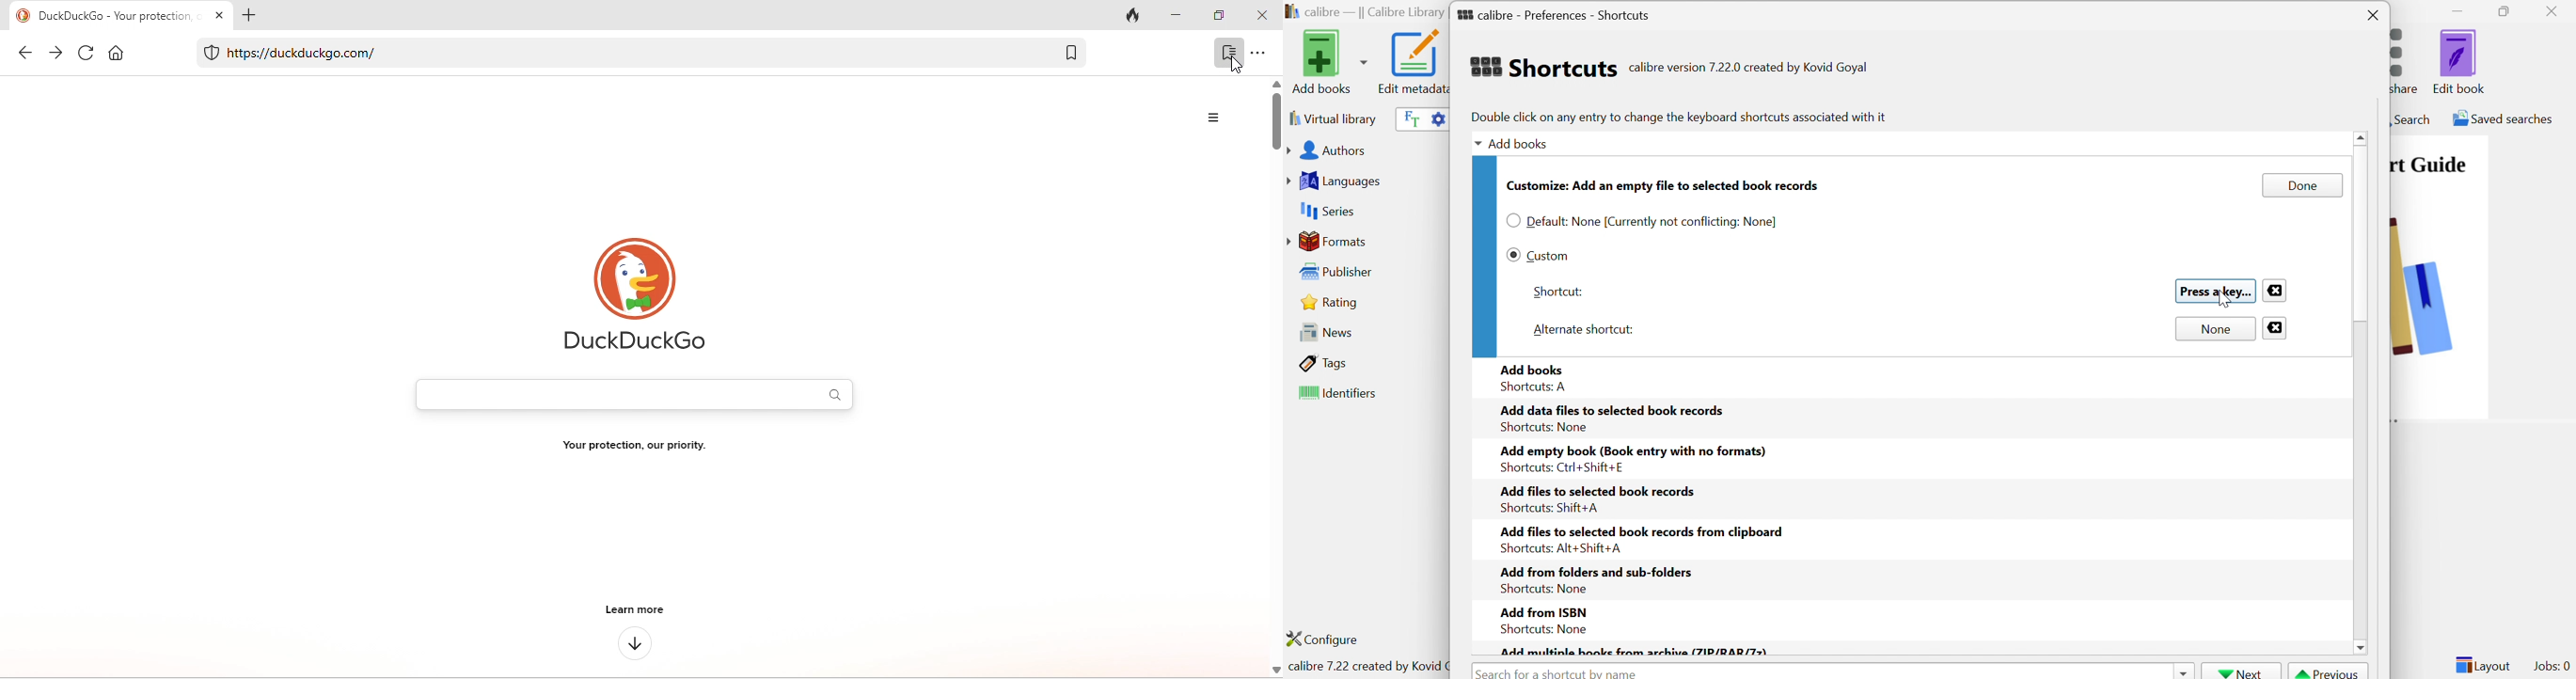  What do you see at coordinates (1542, 589) in the screenshot?
I see `Shortcuts: None` at bounding box center [1542, 589].